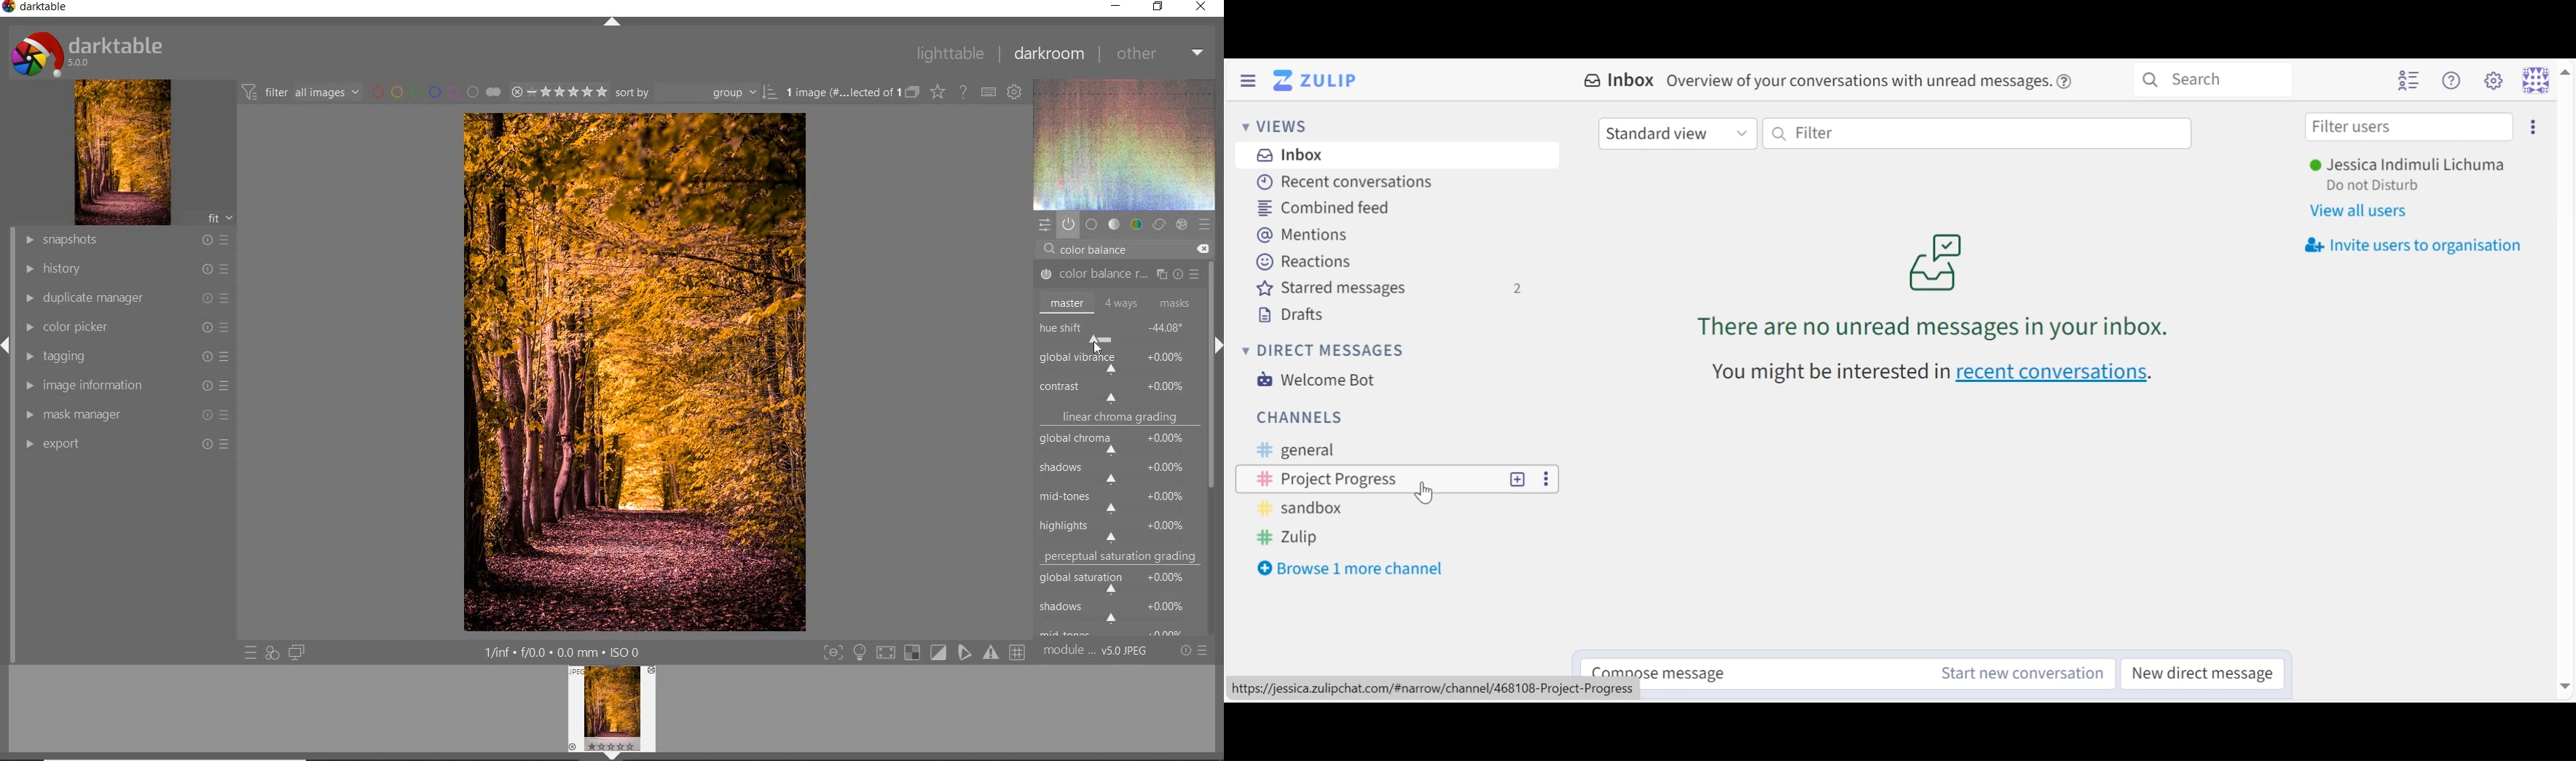  Describe the element at coordinates (1425, 492) in the screenshot. I see `Cursor` at that location.